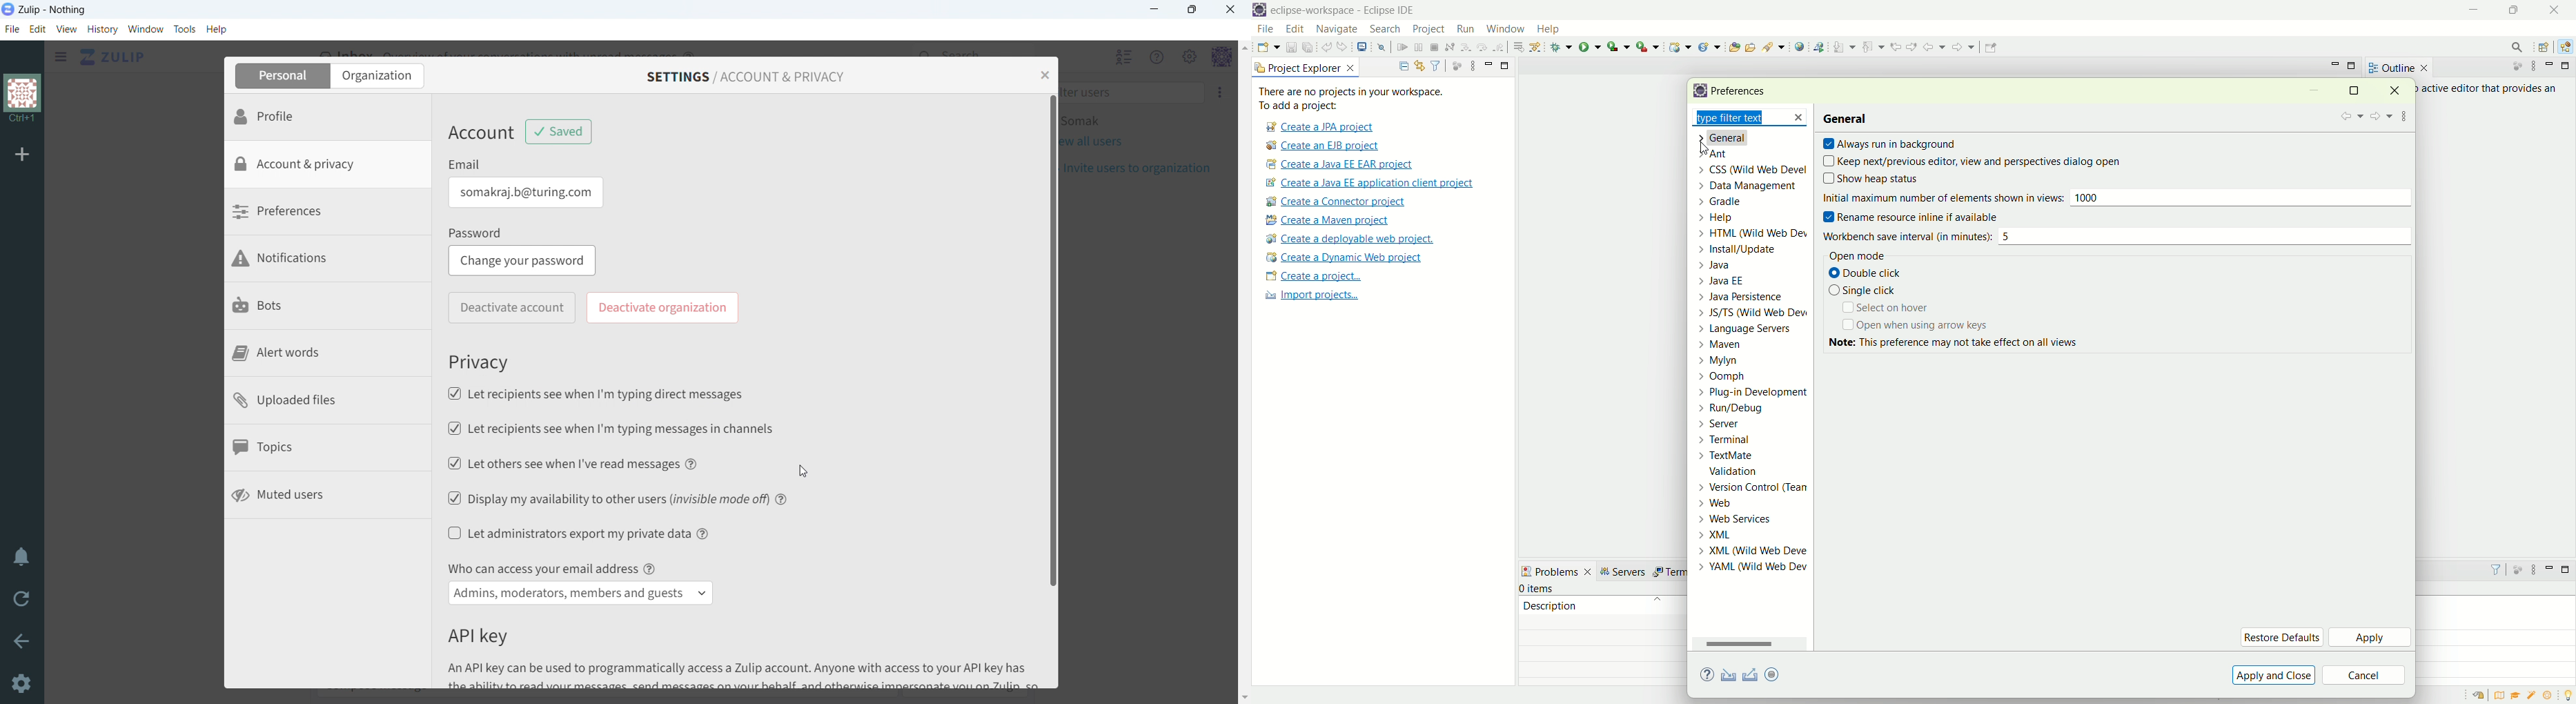 This screenshot has width=2576, height=728. I want to click on minimize, so click(1156, 10).